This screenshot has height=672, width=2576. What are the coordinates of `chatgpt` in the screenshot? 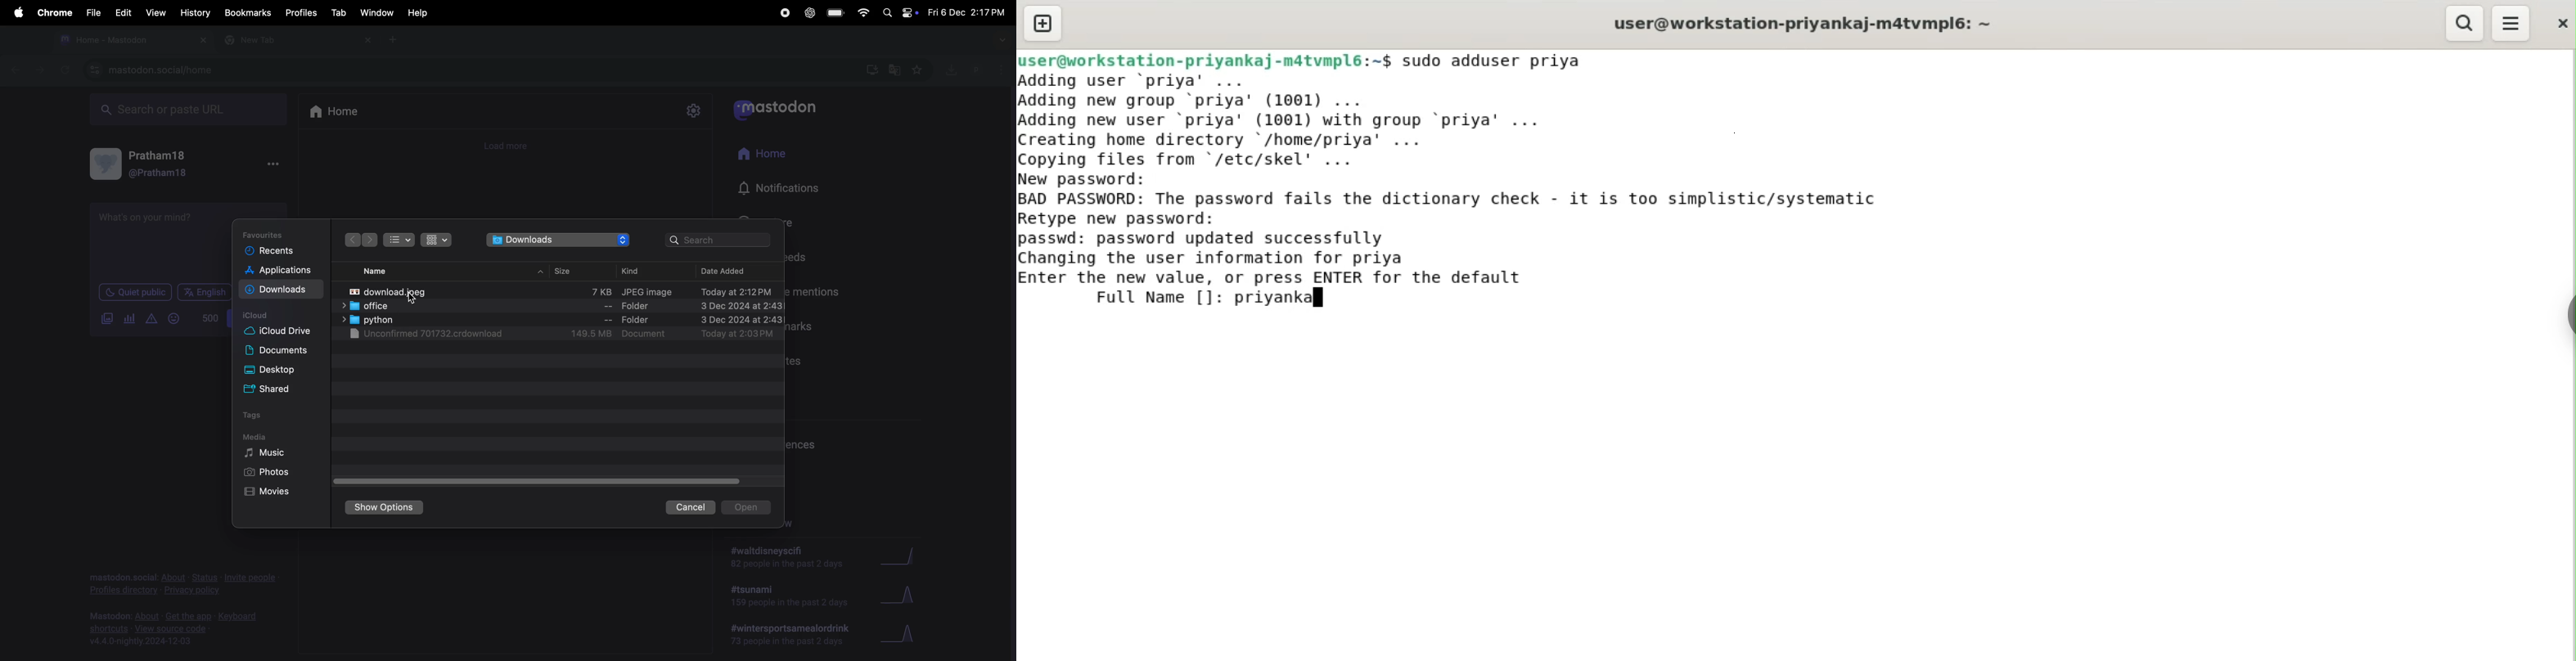 It's located at (811, 14).